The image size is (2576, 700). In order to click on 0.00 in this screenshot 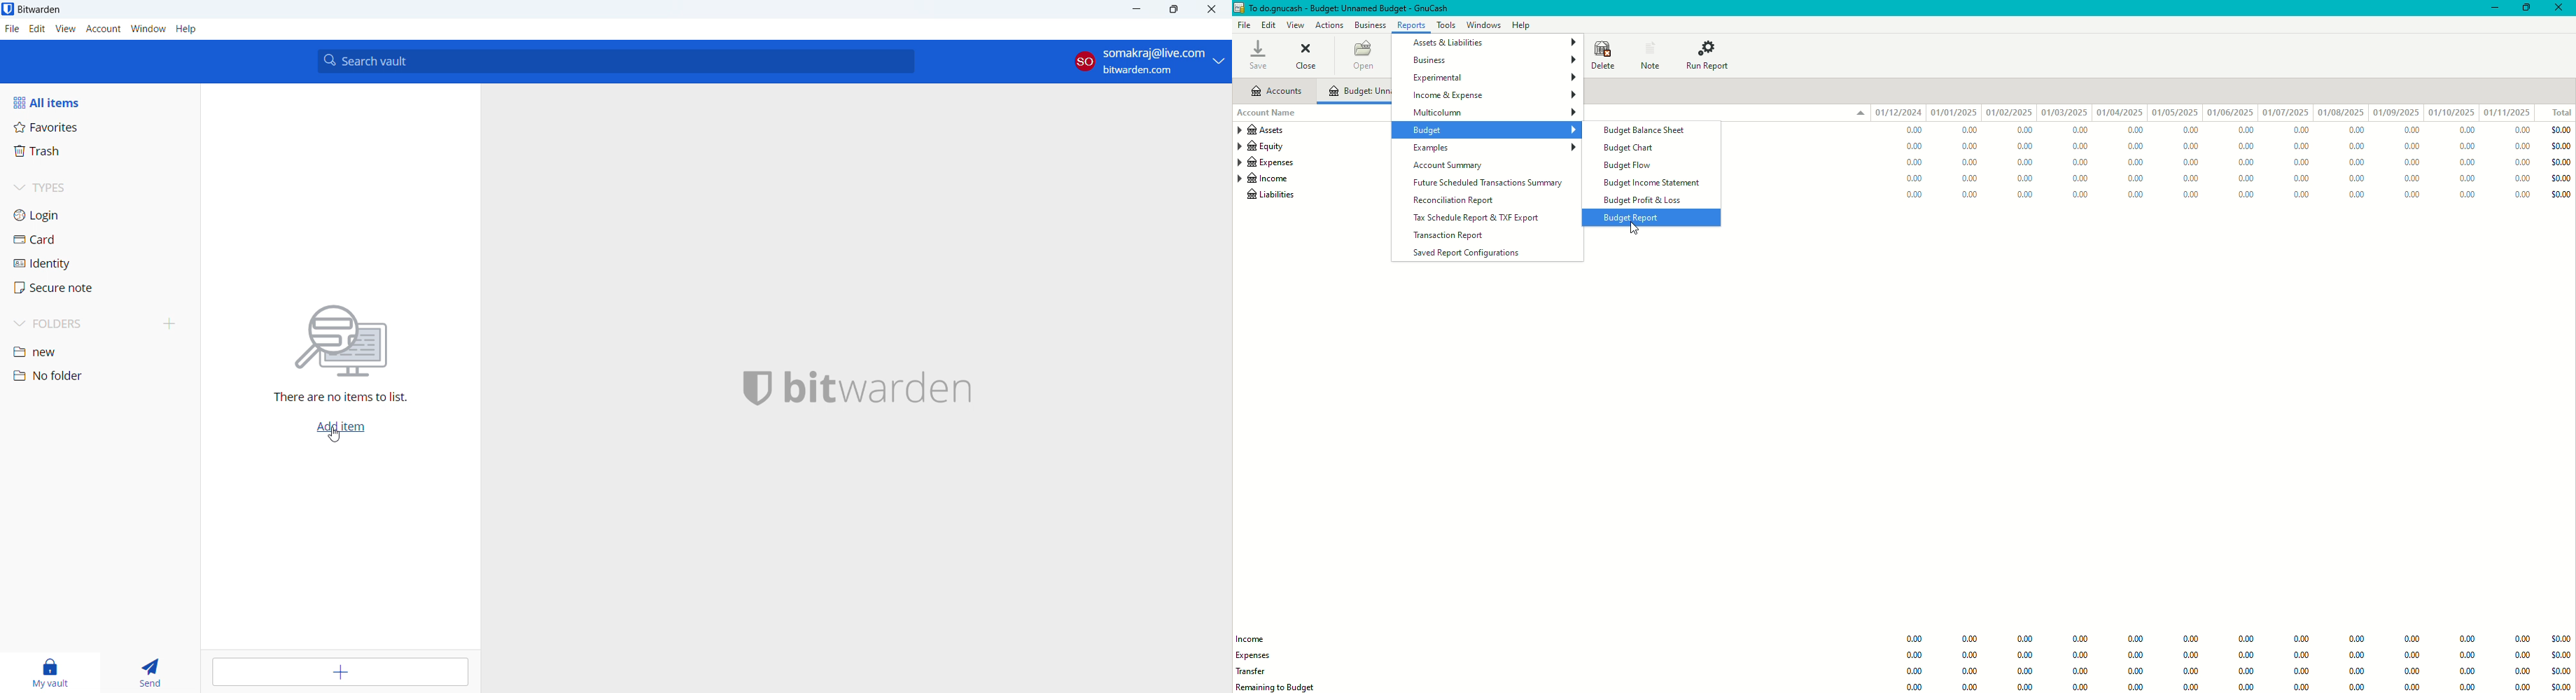, I will do `click(2521, 179)`.